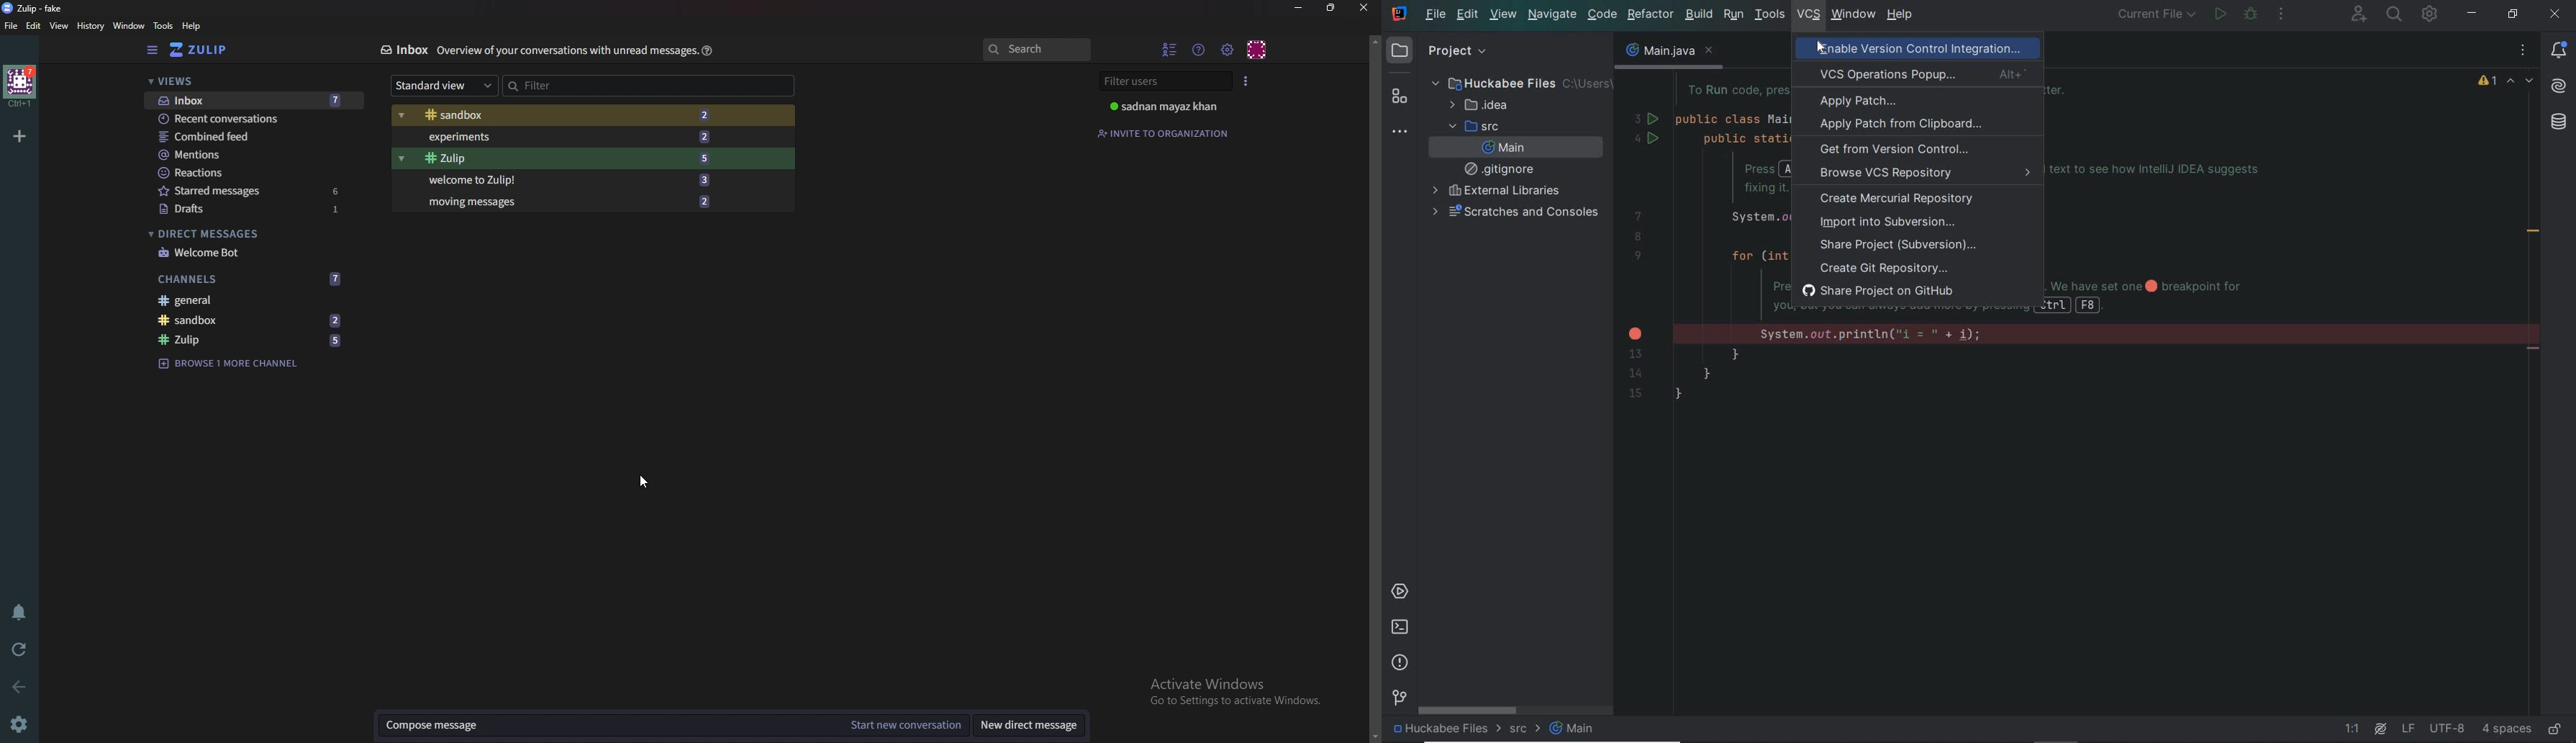 This screenshot has height=756, width=2576. Describe the element at coordinates (604, 725) in the screenshot. I see `Compose message` at that location.